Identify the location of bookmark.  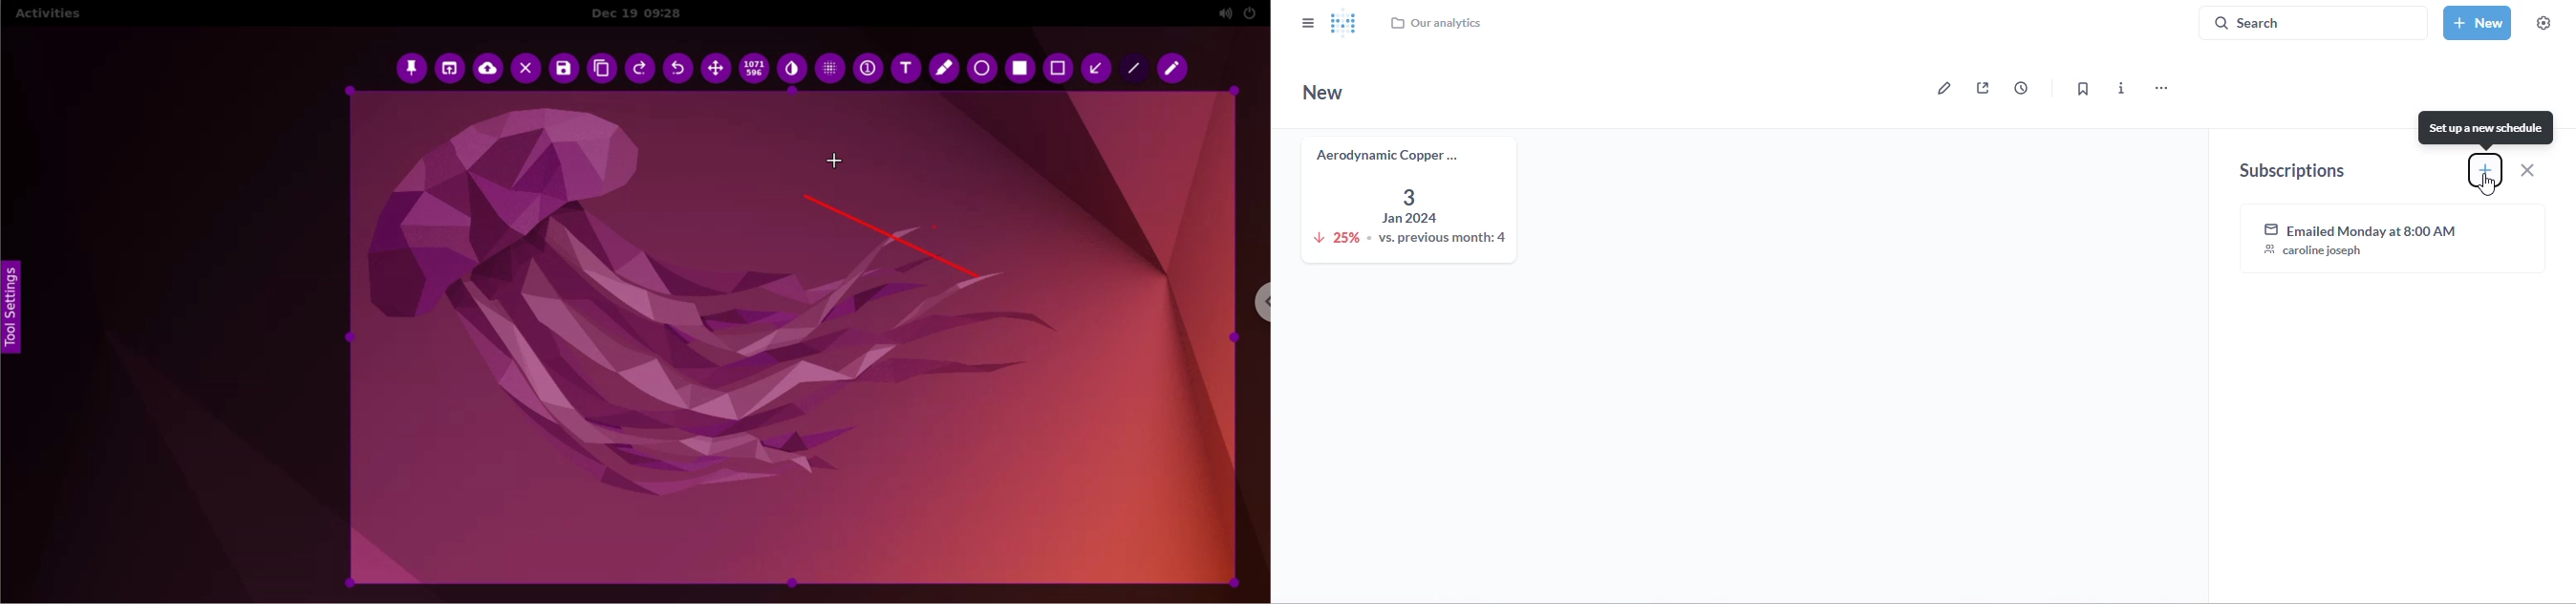
(2082, 89).